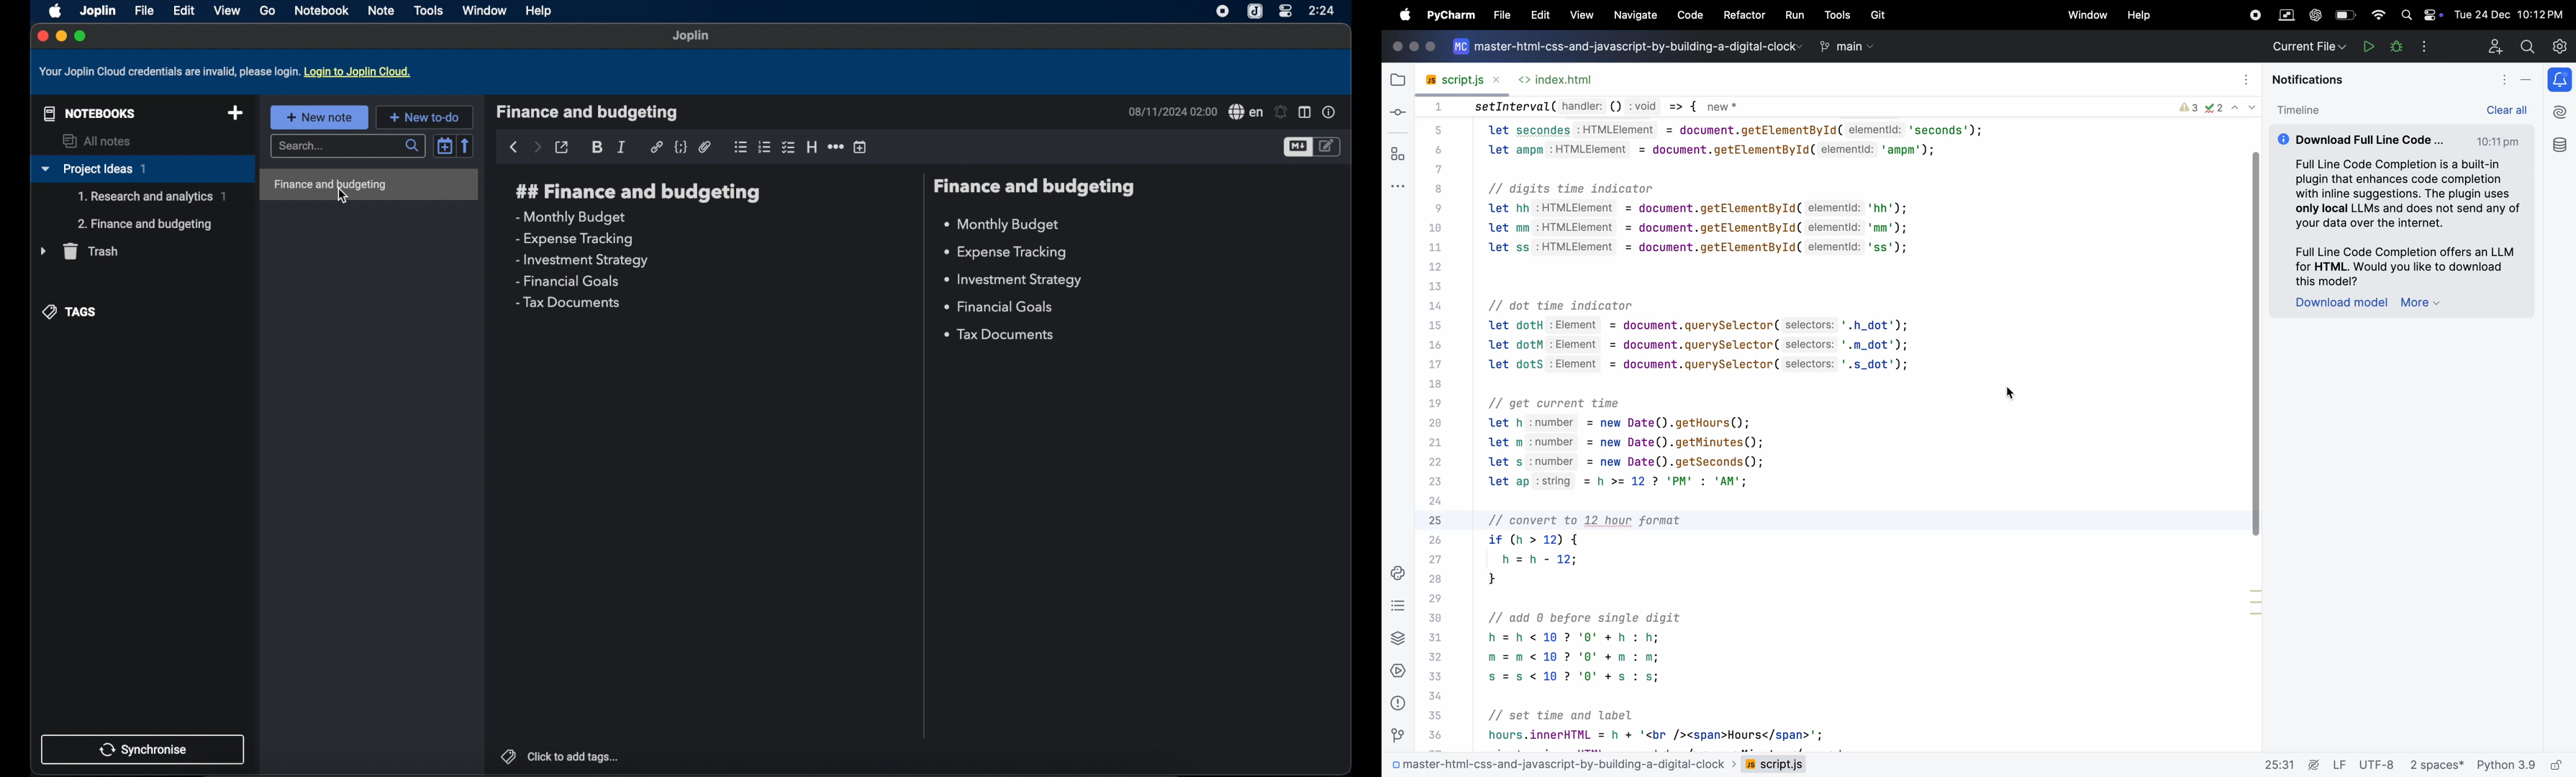  What do you see at coordinates (622, 147) in the screenshot?
I see `italic` at bounding box center [622, 147].